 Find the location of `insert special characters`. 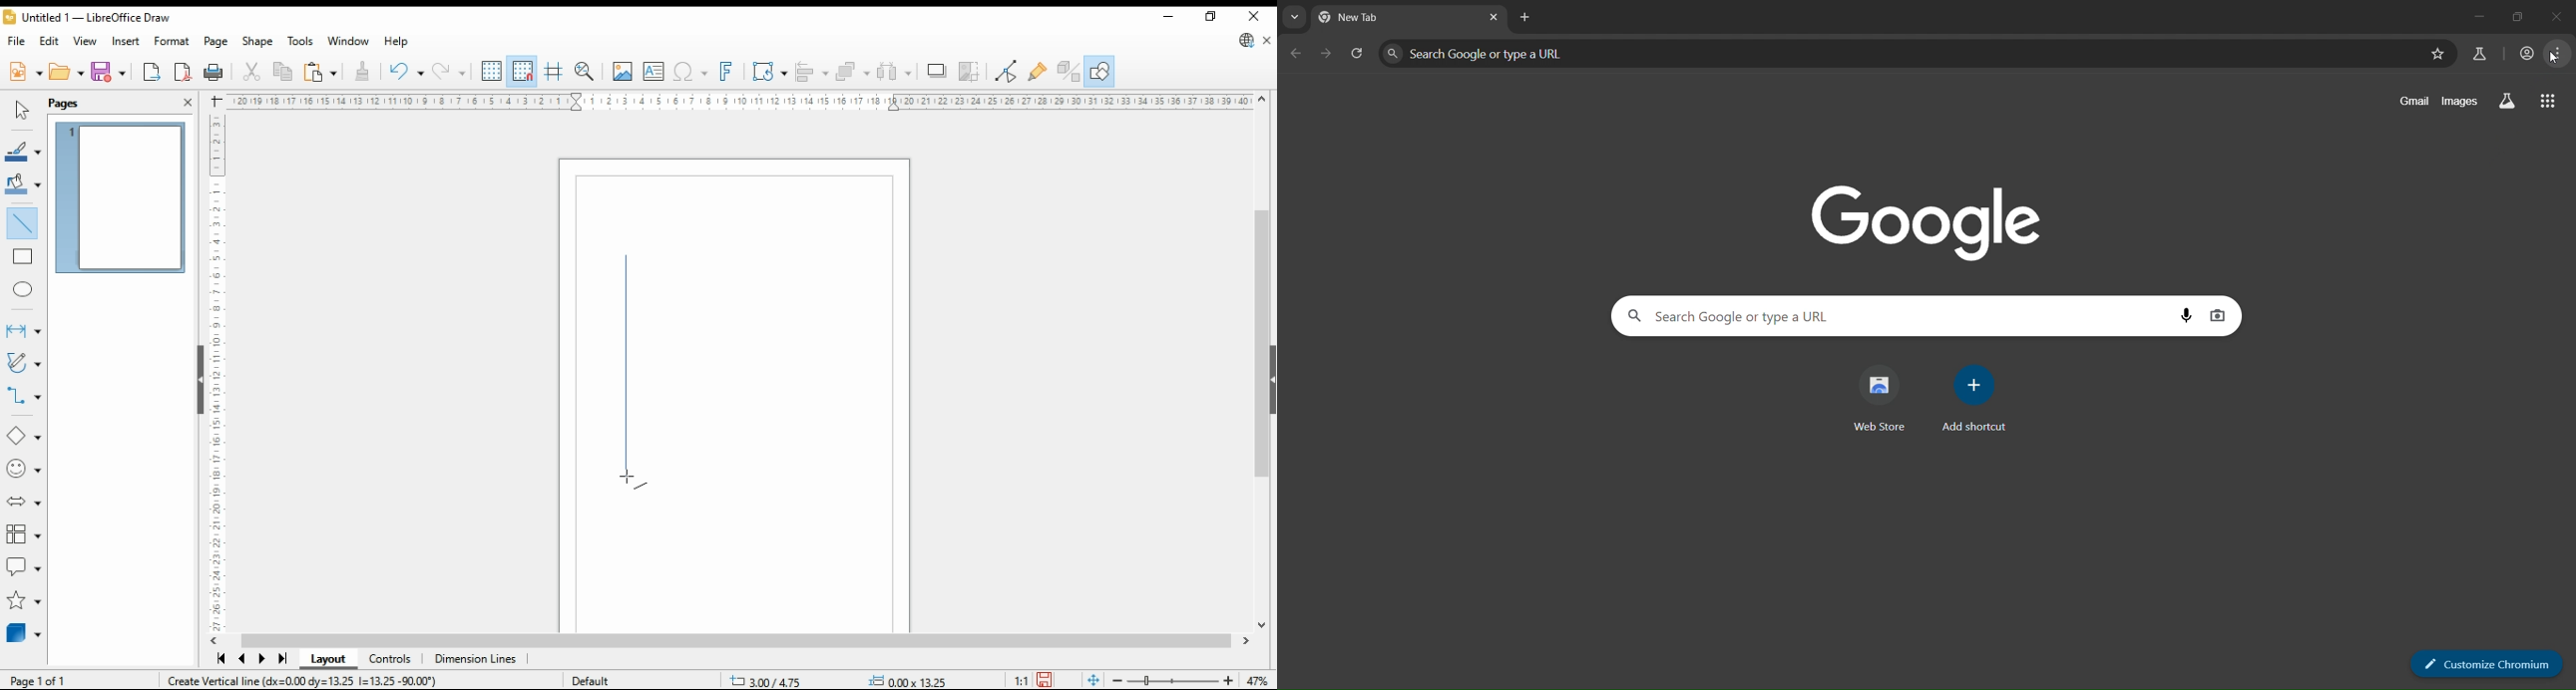

insert special characters is located at coordinates (690, 72).